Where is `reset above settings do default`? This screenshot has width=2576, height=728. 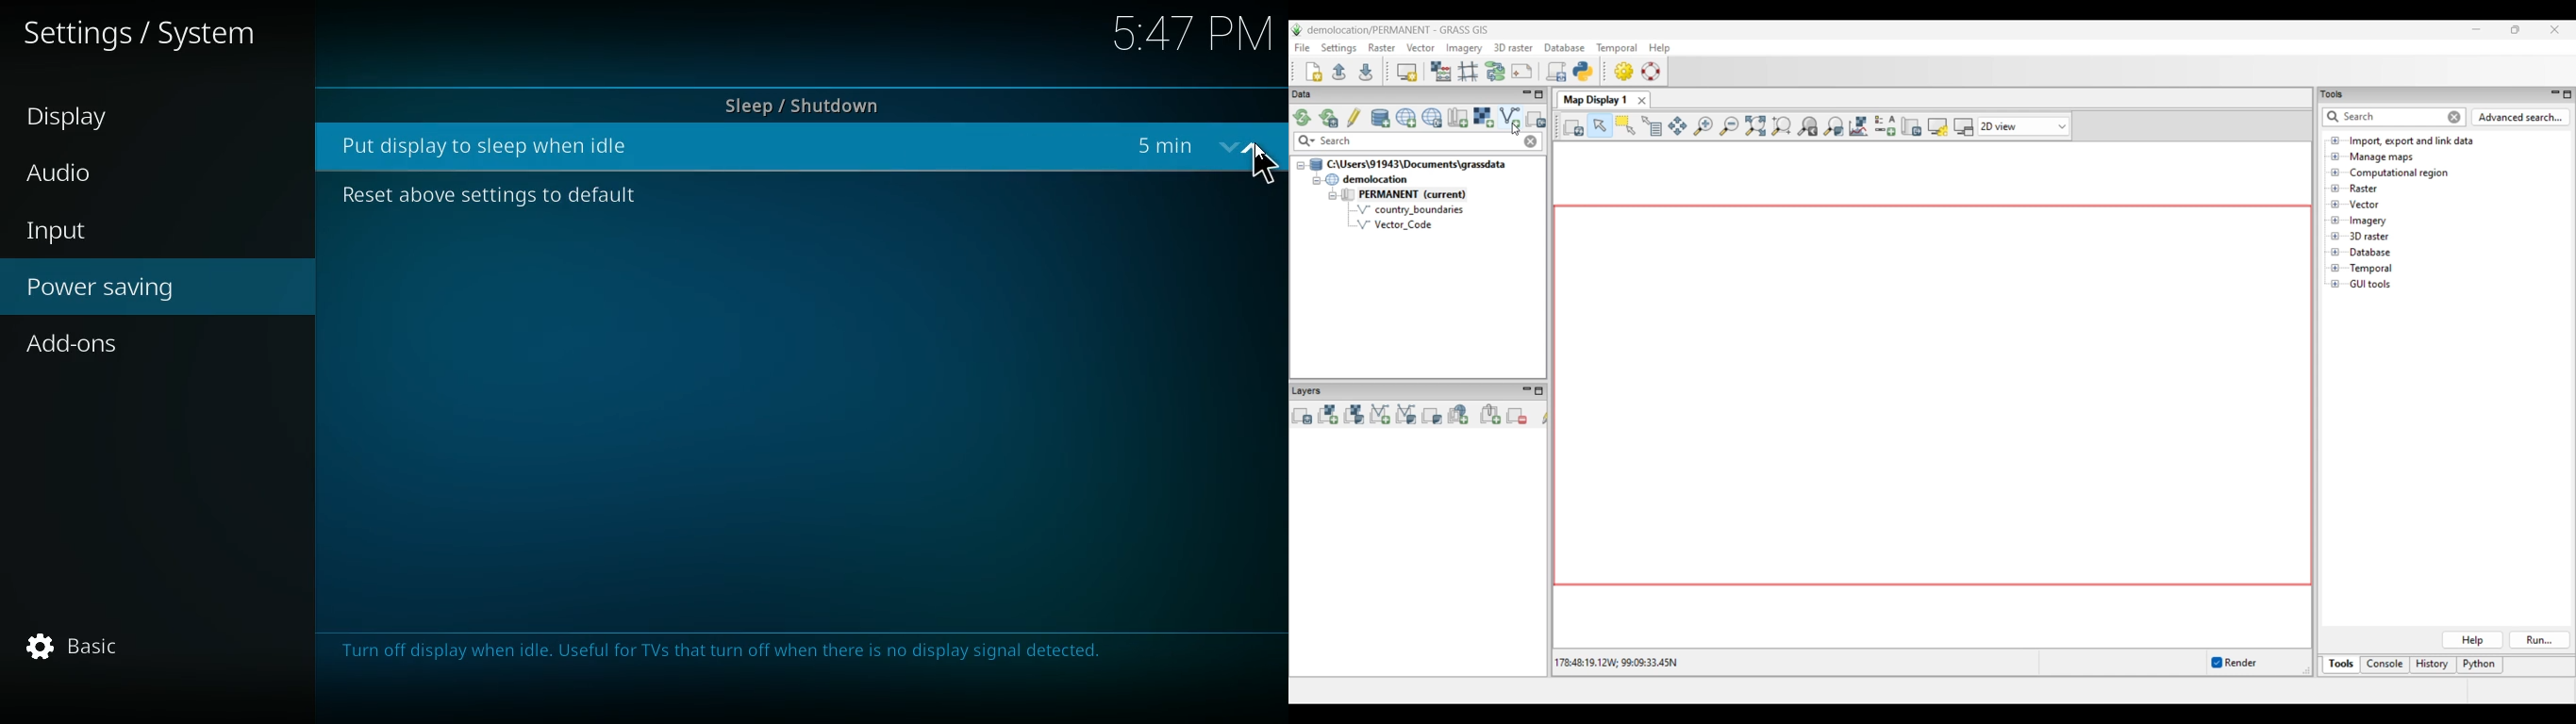
reset above settings do default is located at coordinates (481, 198).